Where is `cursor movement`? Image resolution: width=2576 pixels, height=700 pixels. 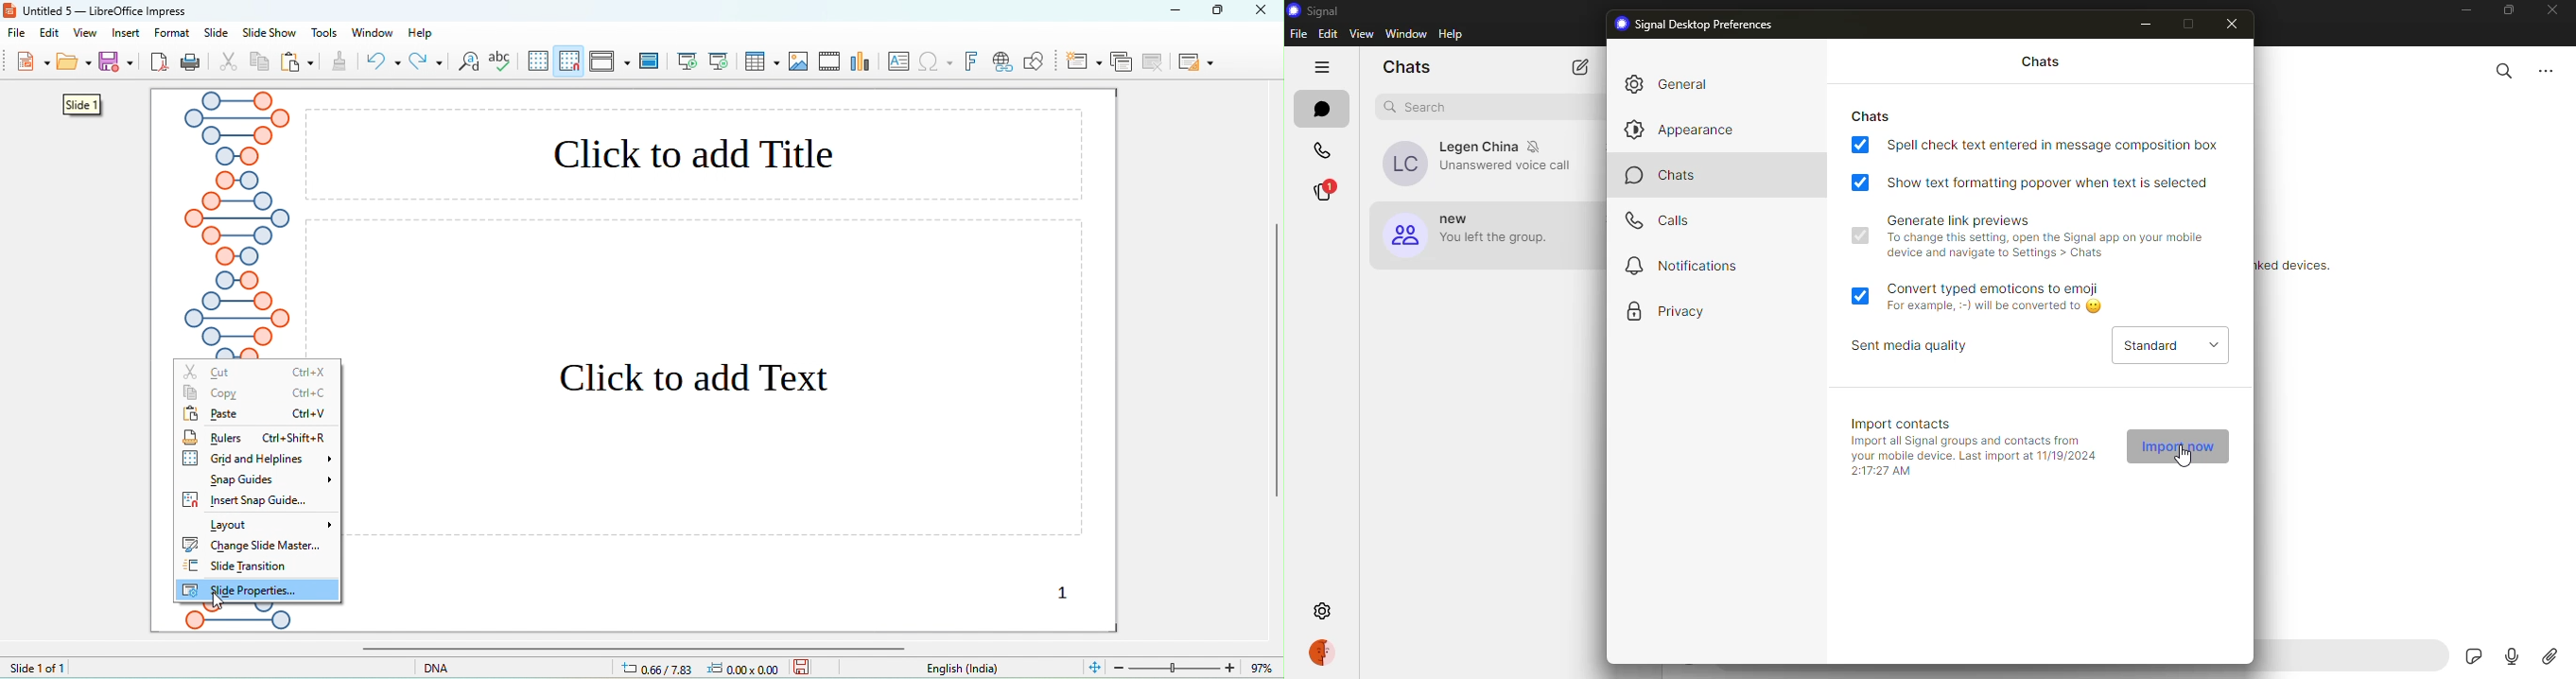
cursor movement is located at coordinates (219, 607).